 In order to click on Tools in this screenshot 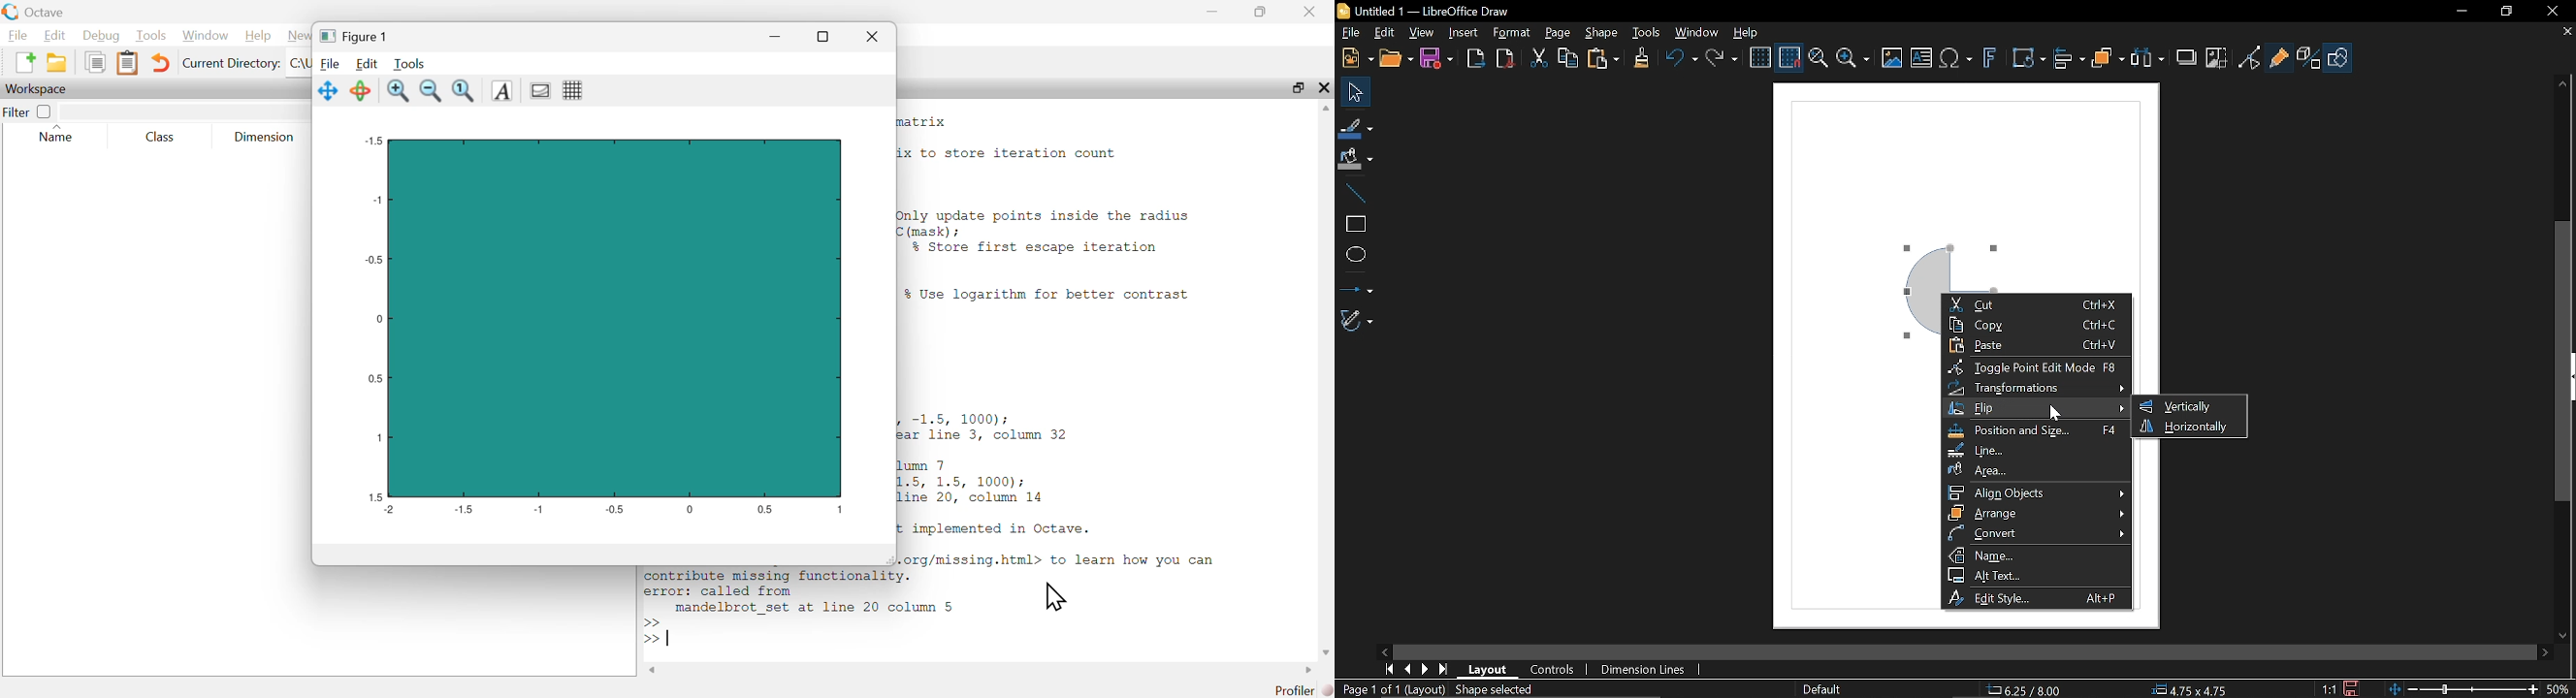, I will do `click(1647, 33)`.